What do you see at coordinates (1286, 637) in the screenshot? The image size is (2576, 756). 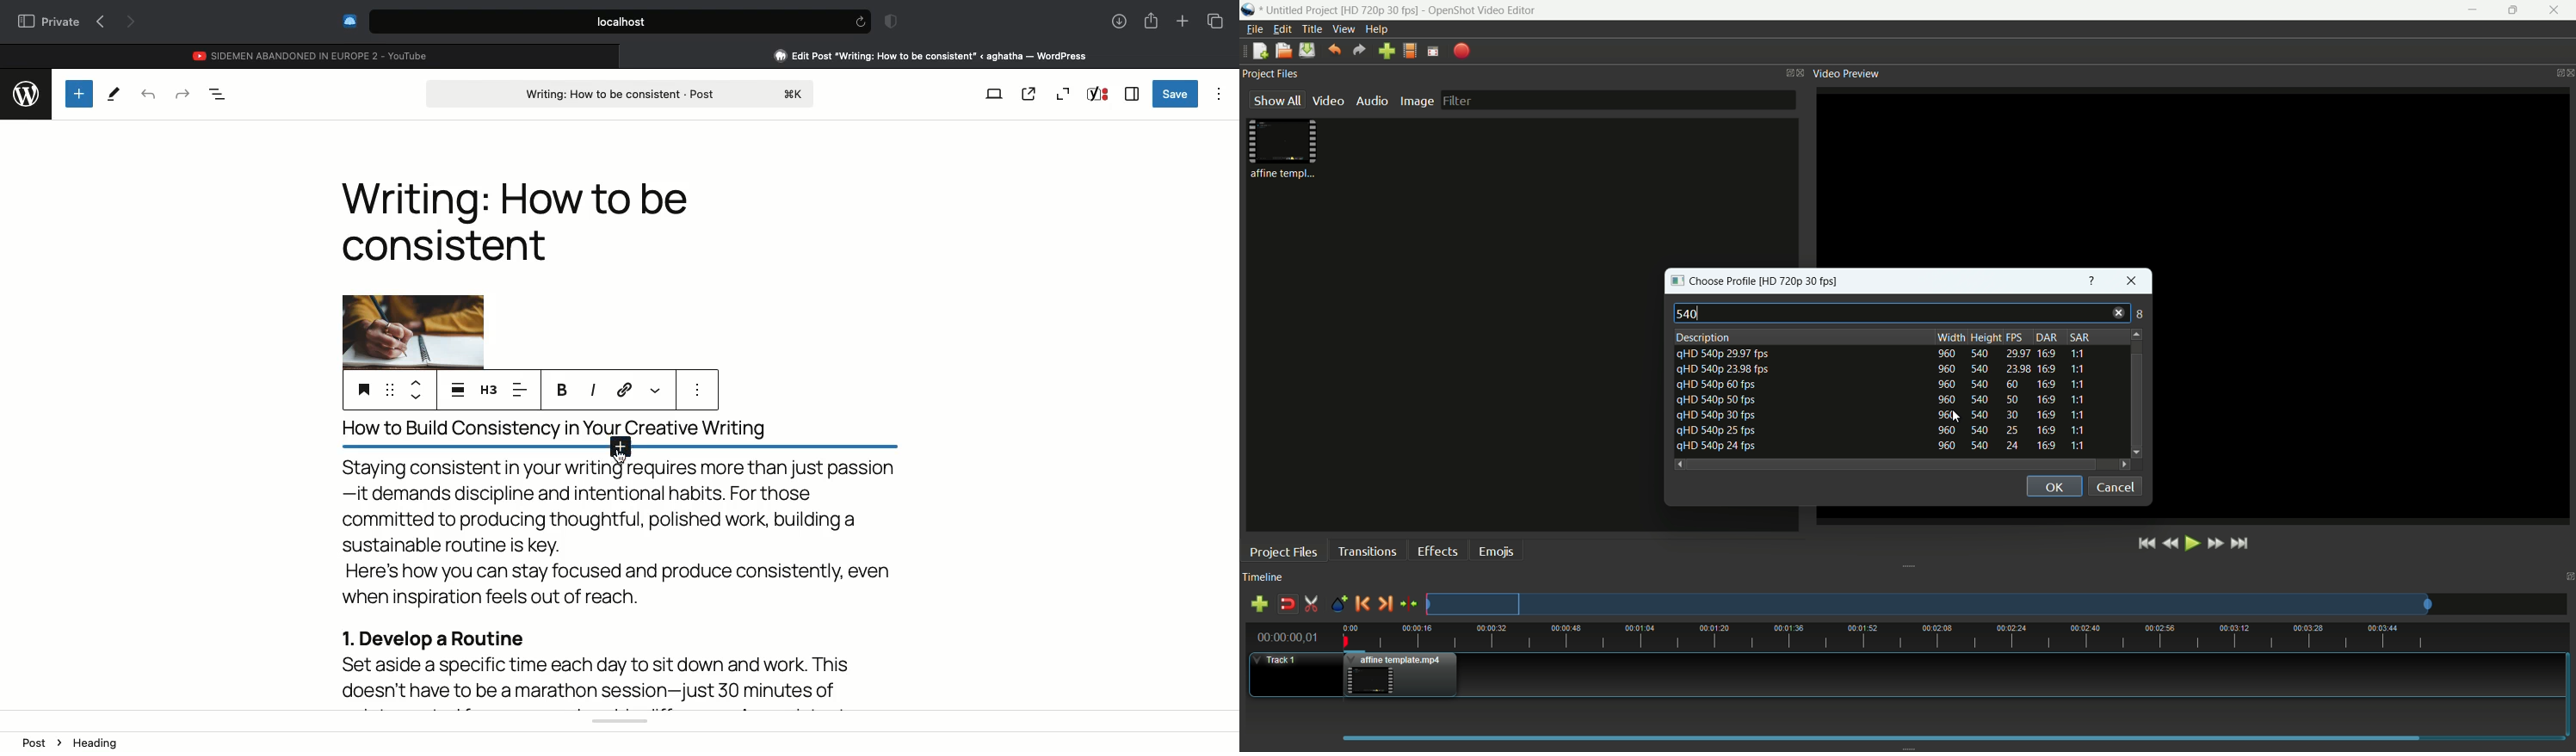 I see `current time` at bounding box center [1286, 637].